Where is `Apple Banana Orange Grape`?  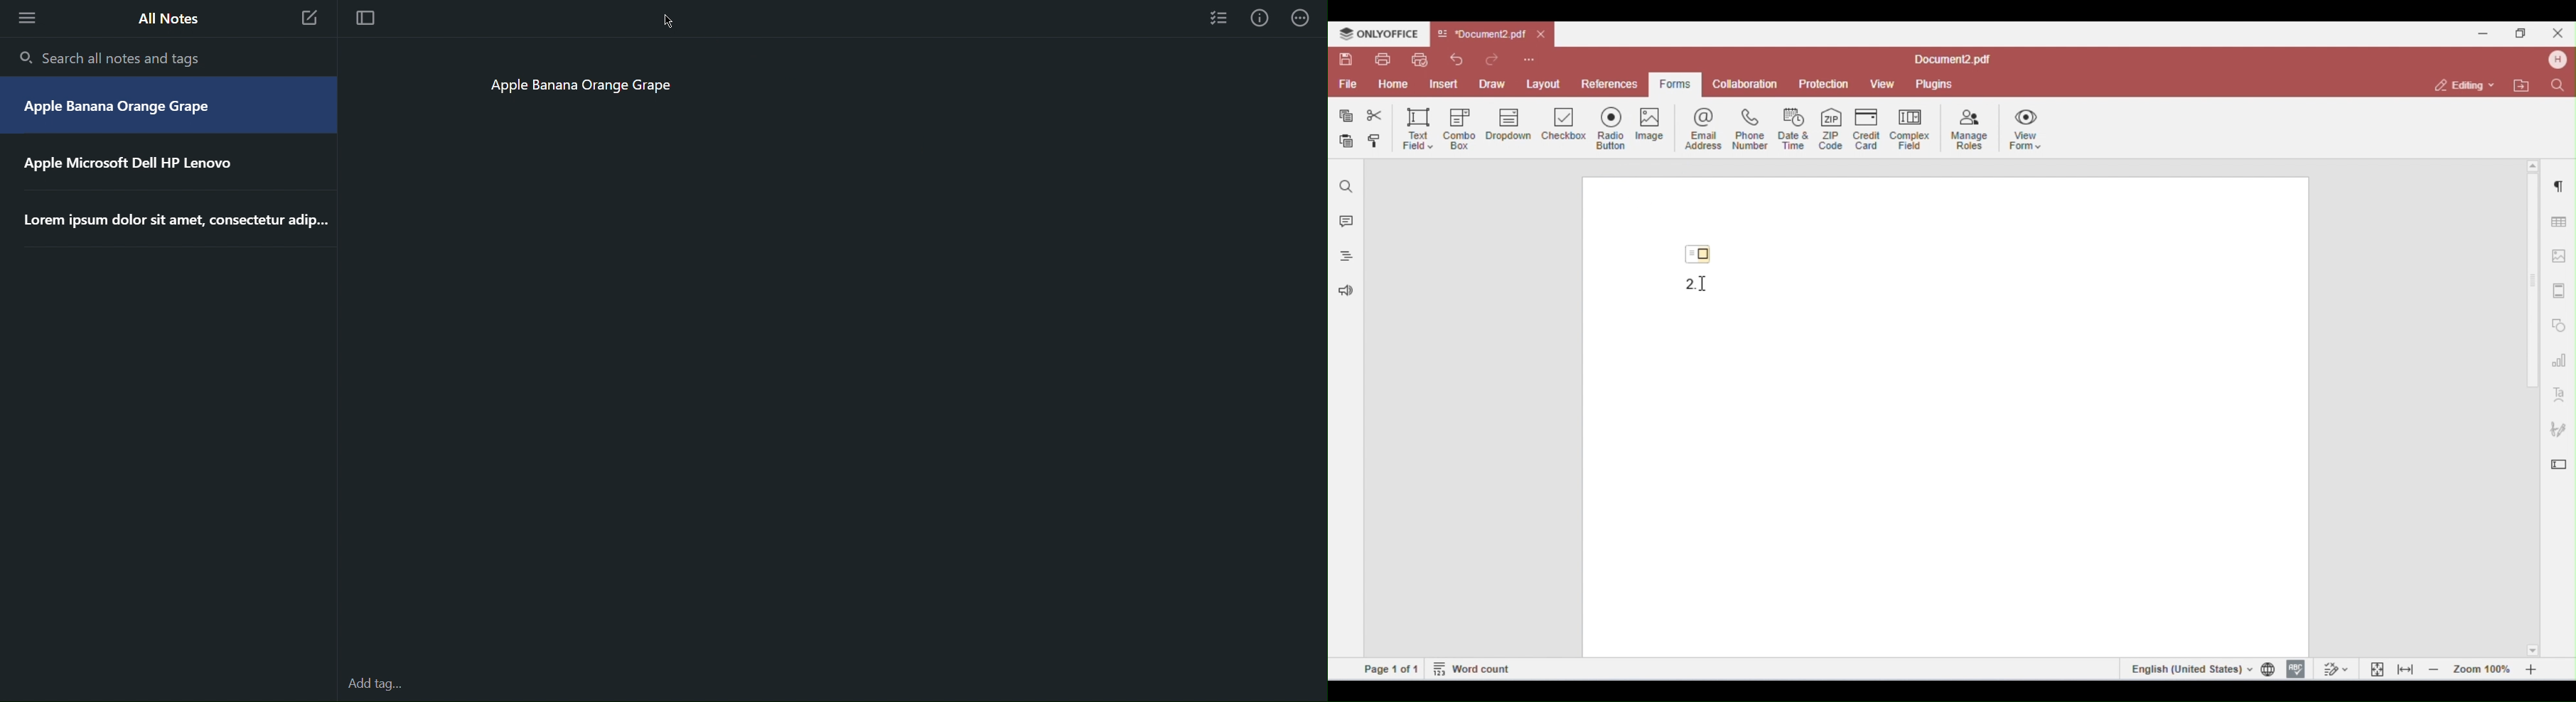 Apple Banana Orange Grape is located at coordinates (123, 108).